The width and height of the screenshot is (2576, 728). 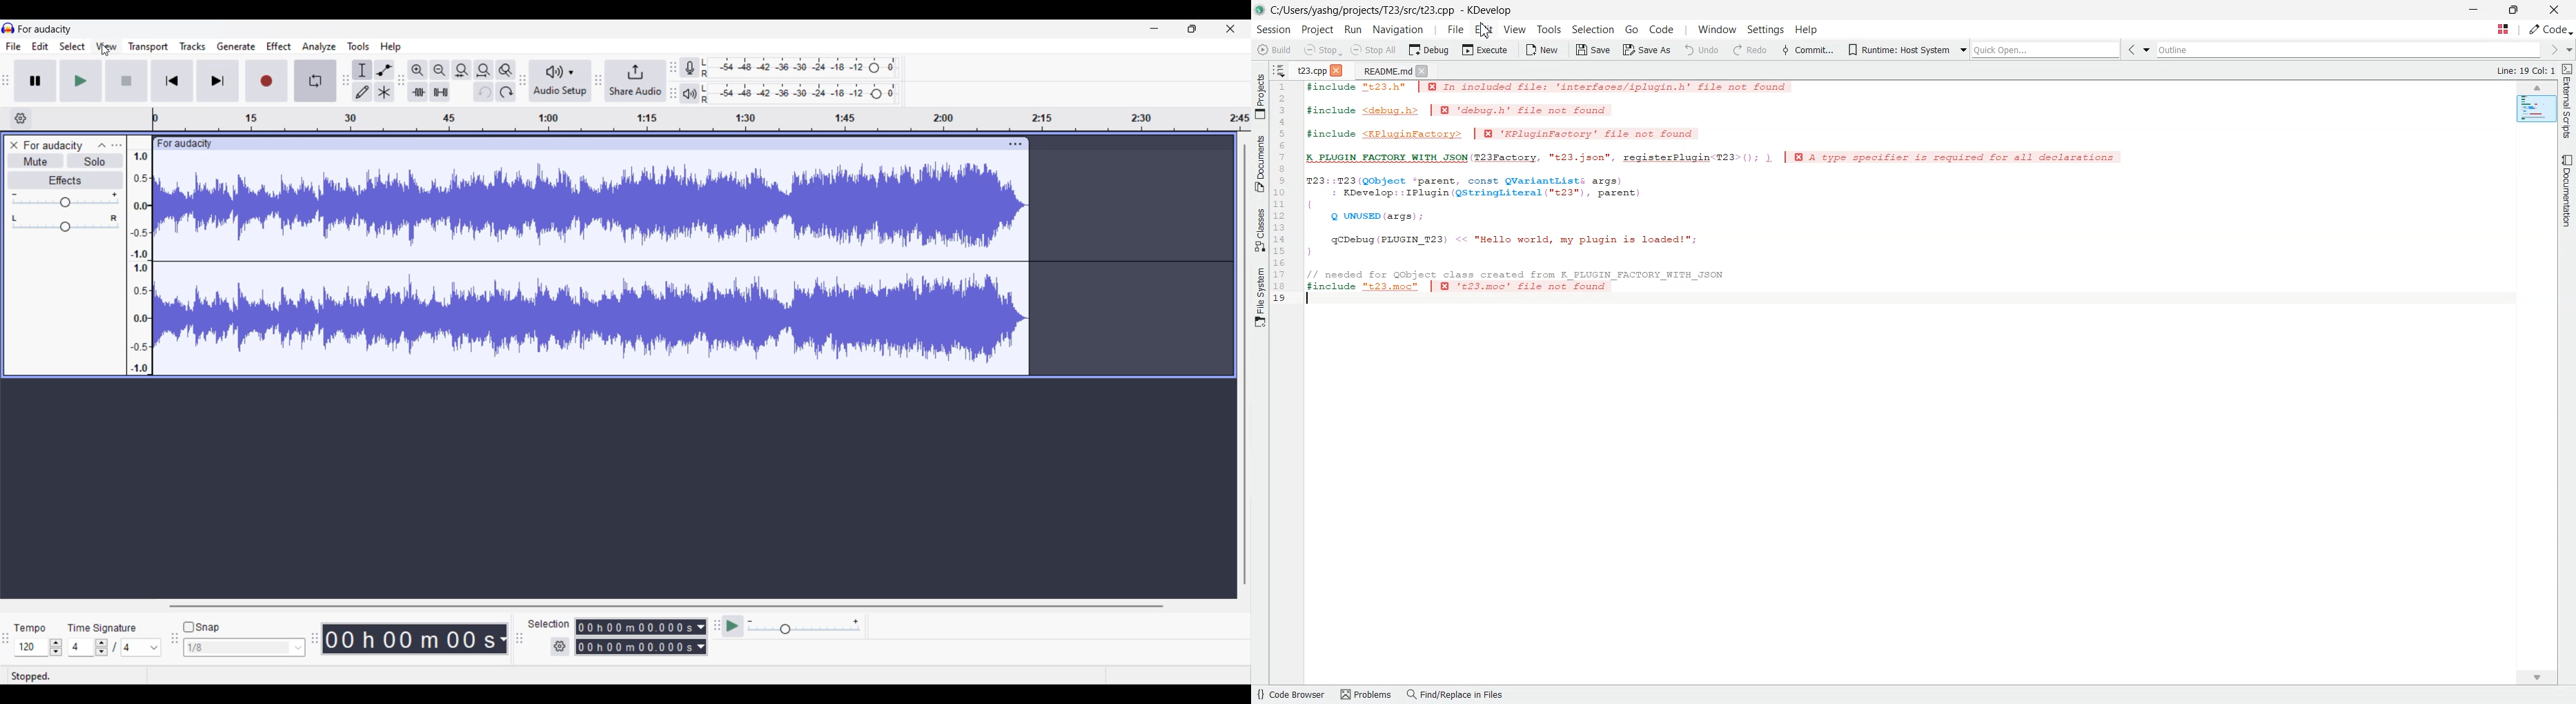 What do you see at coordinates (149, 47) in the screenshot?
I see `Transport` at bounding box center [149, 47].